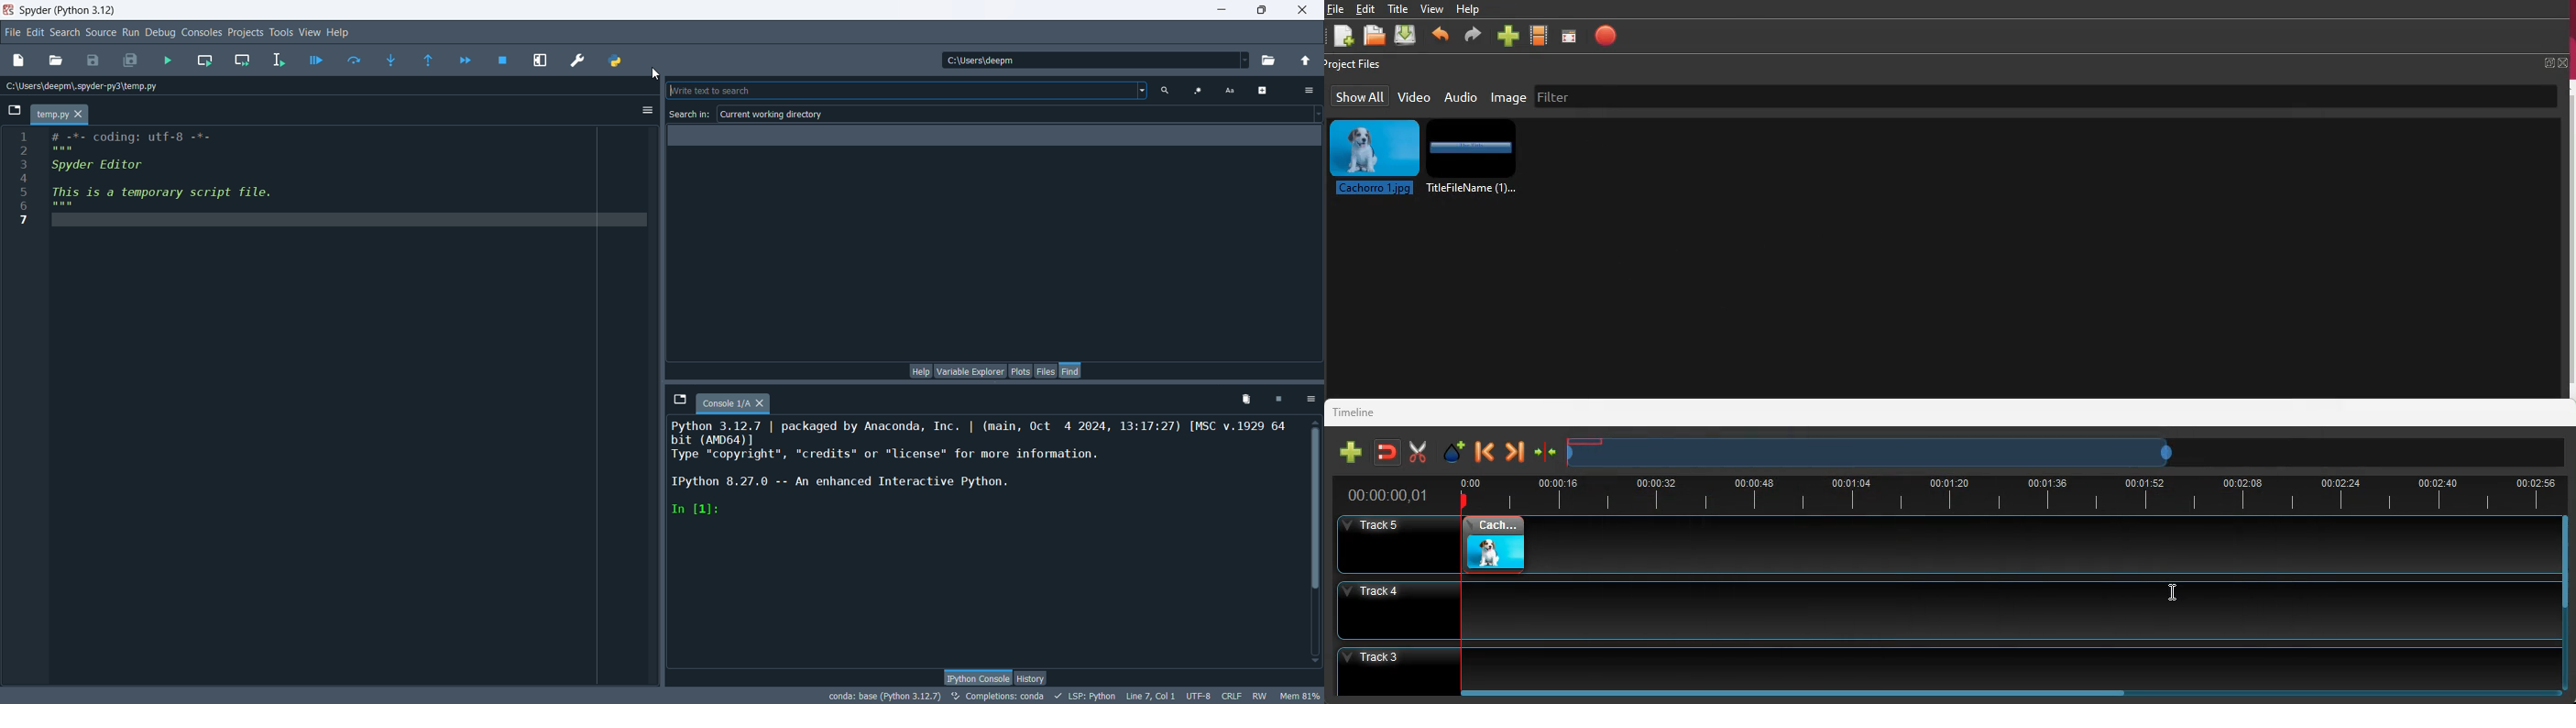 This screenshot has width=2576, height=728. Describe the element at coordinates (615, 62) in the screenshot. I see `PYTHONPATH manager` at that location.